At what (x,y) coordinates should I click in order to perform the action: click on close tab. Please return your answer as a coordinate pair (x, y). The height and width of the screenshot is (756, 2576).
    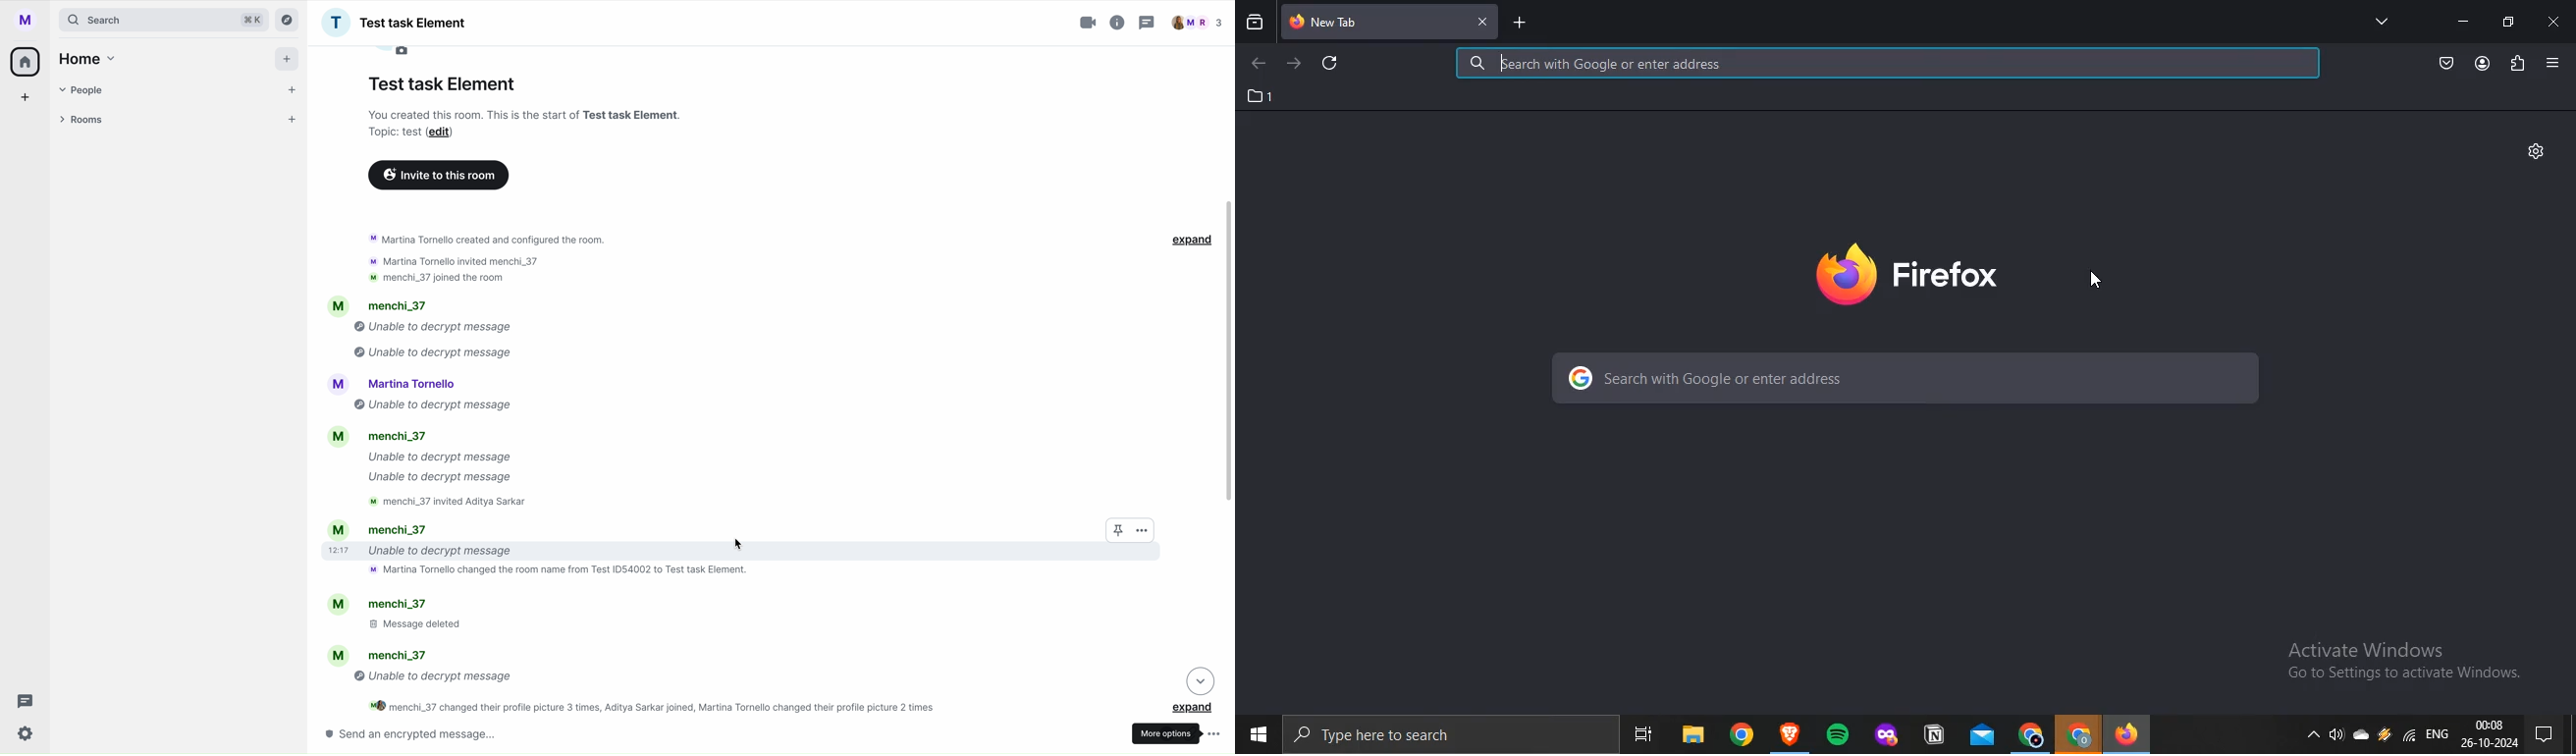
    Looking at the image, I should click on (1481, 22).